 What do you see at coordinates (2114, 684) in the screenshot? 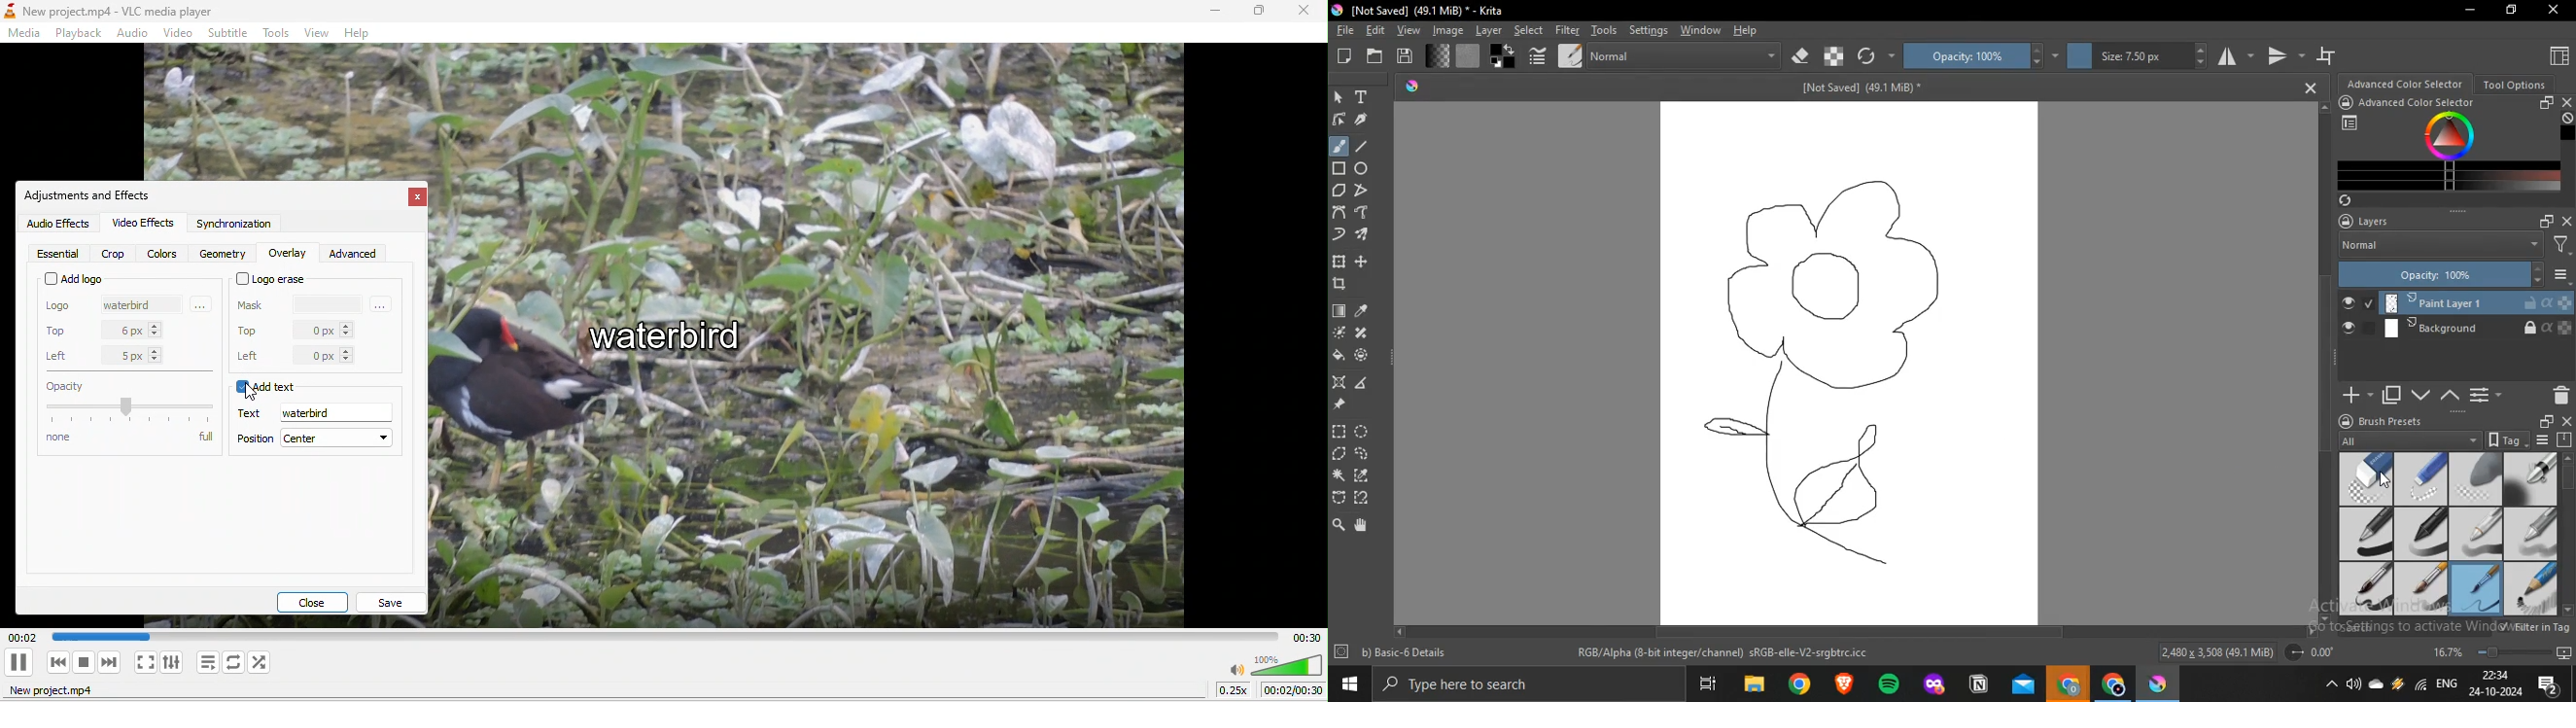
I see `Application` at bounding box center [2114, 684].